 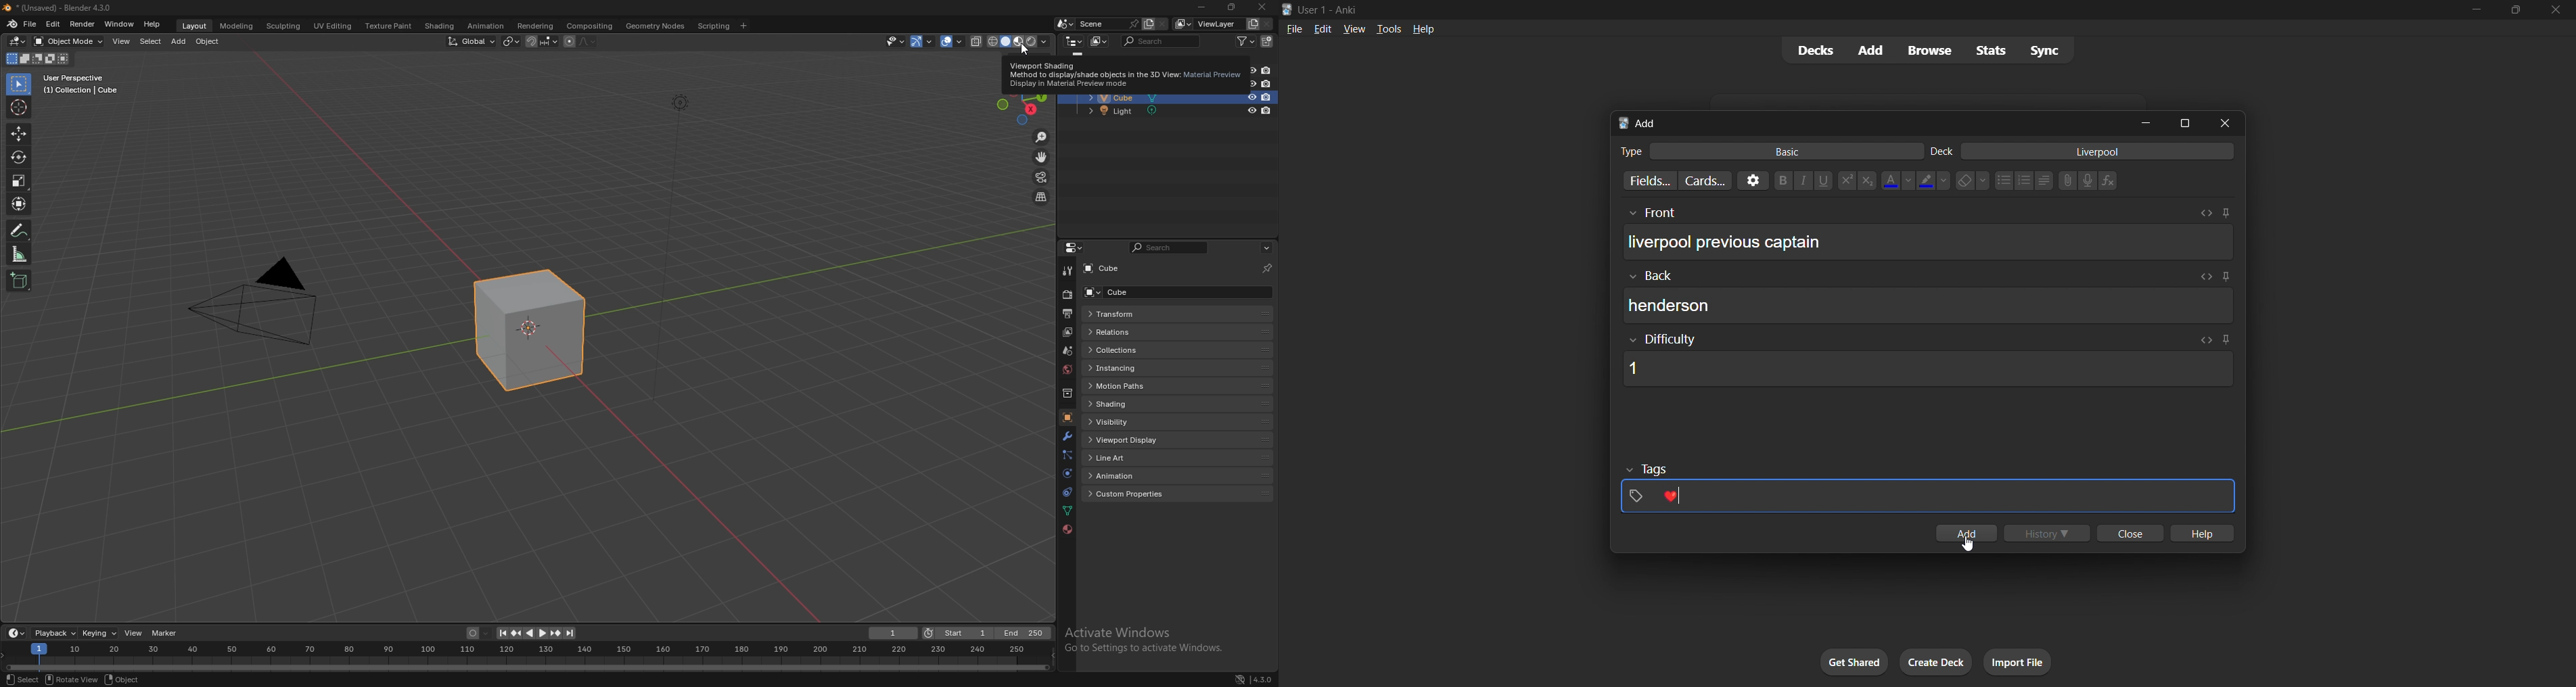 I want to click on keying, so click(x=100, y=634).